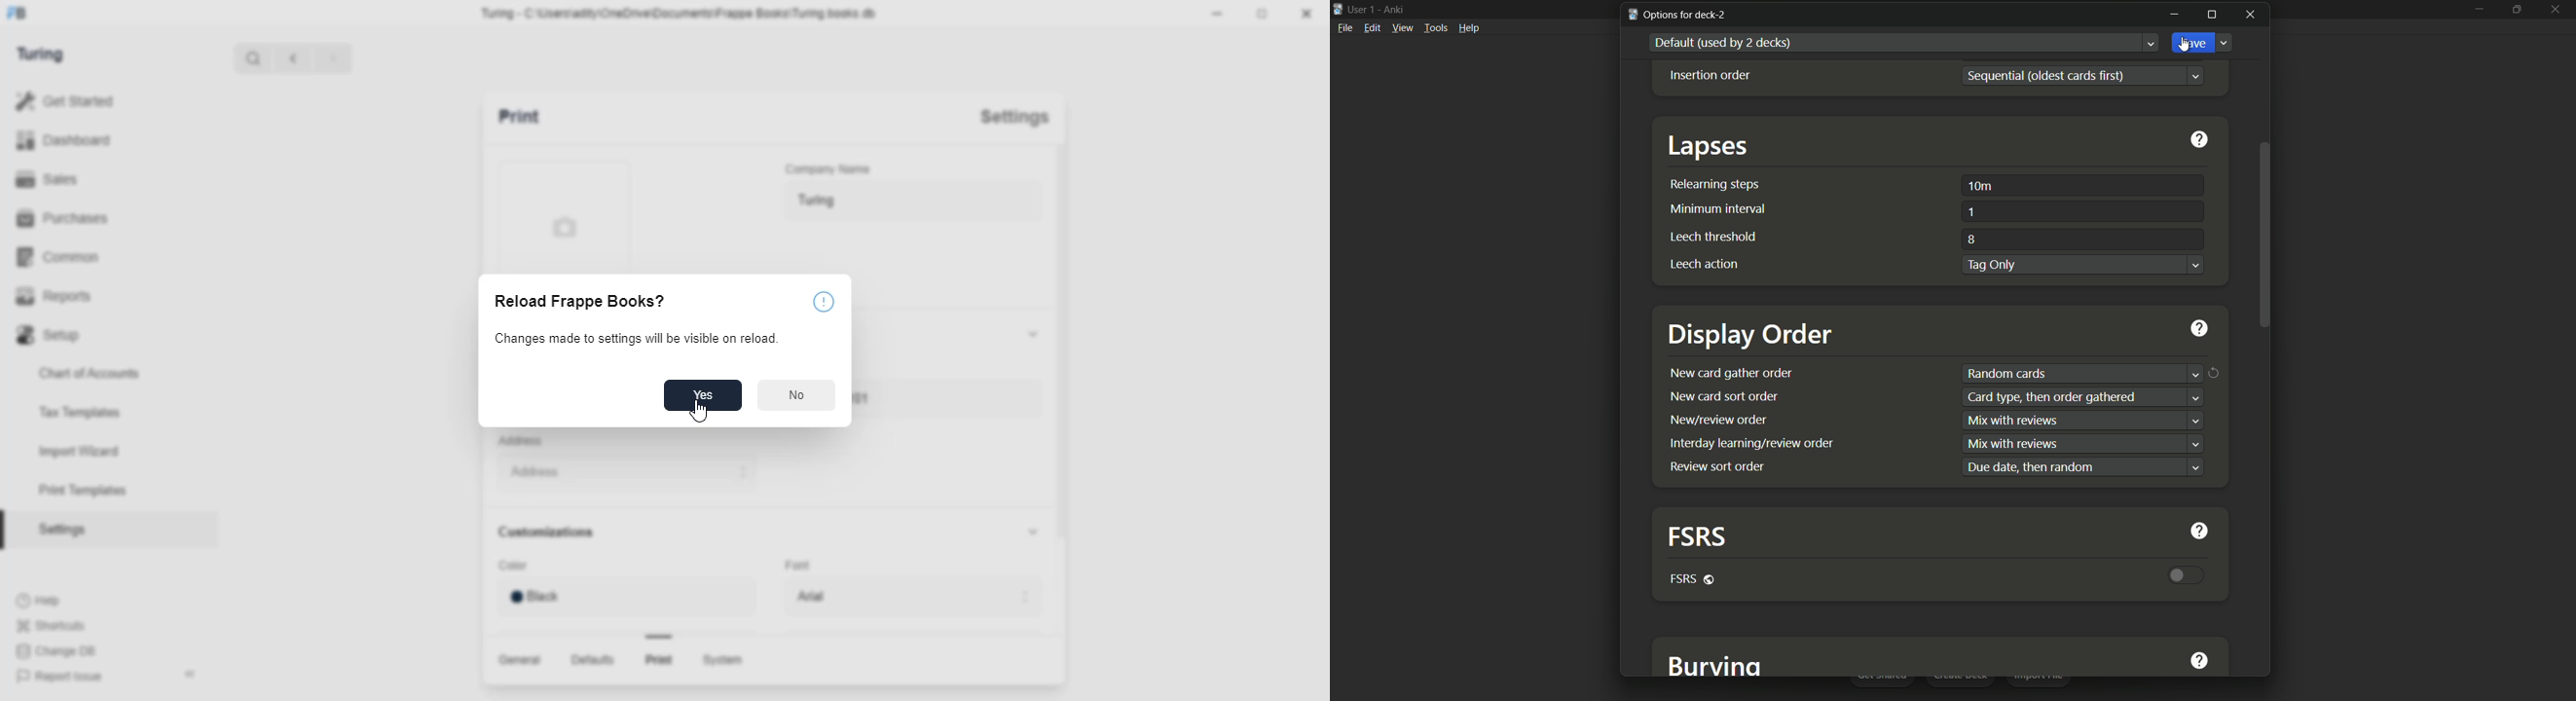 The height and width of the screenshot is (728, 2576). What do you see at coordinates (1747, 339) in the screenshot?
I see `display order` at bounding box center [1747, 339].